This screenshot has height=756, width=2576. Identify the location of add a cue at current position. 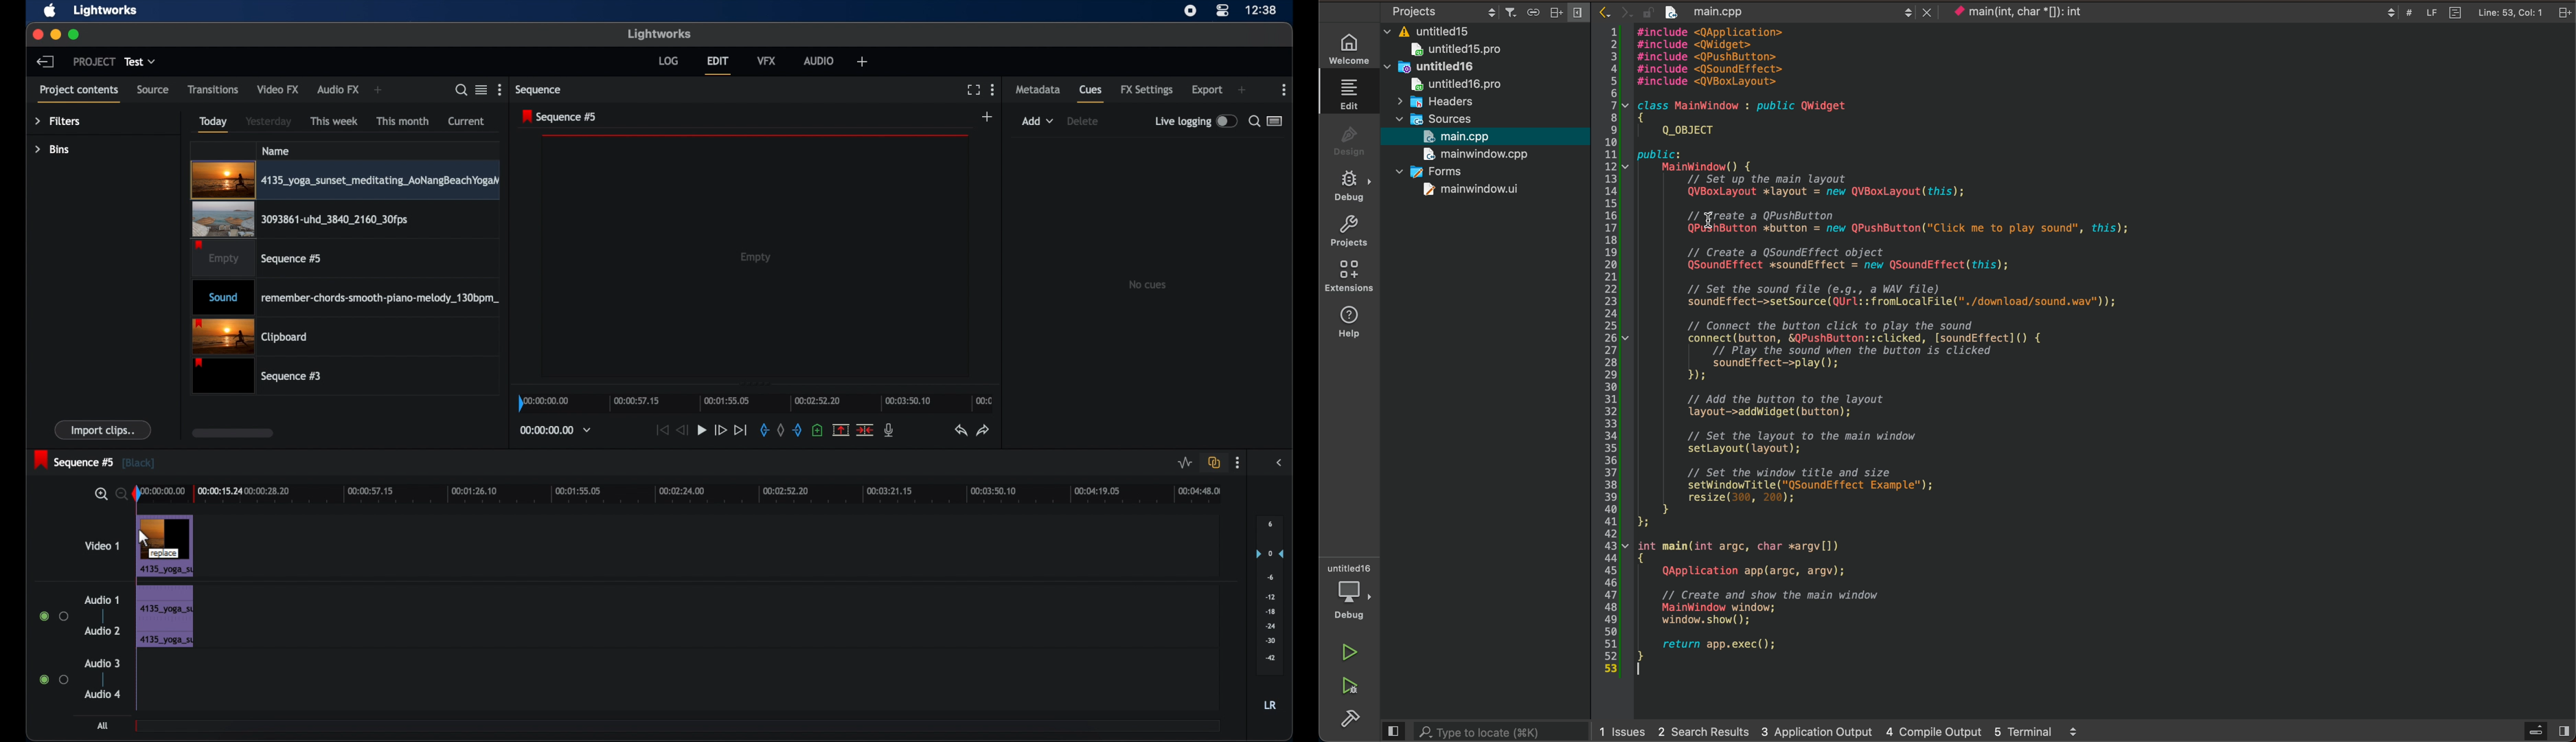
(819, 430).